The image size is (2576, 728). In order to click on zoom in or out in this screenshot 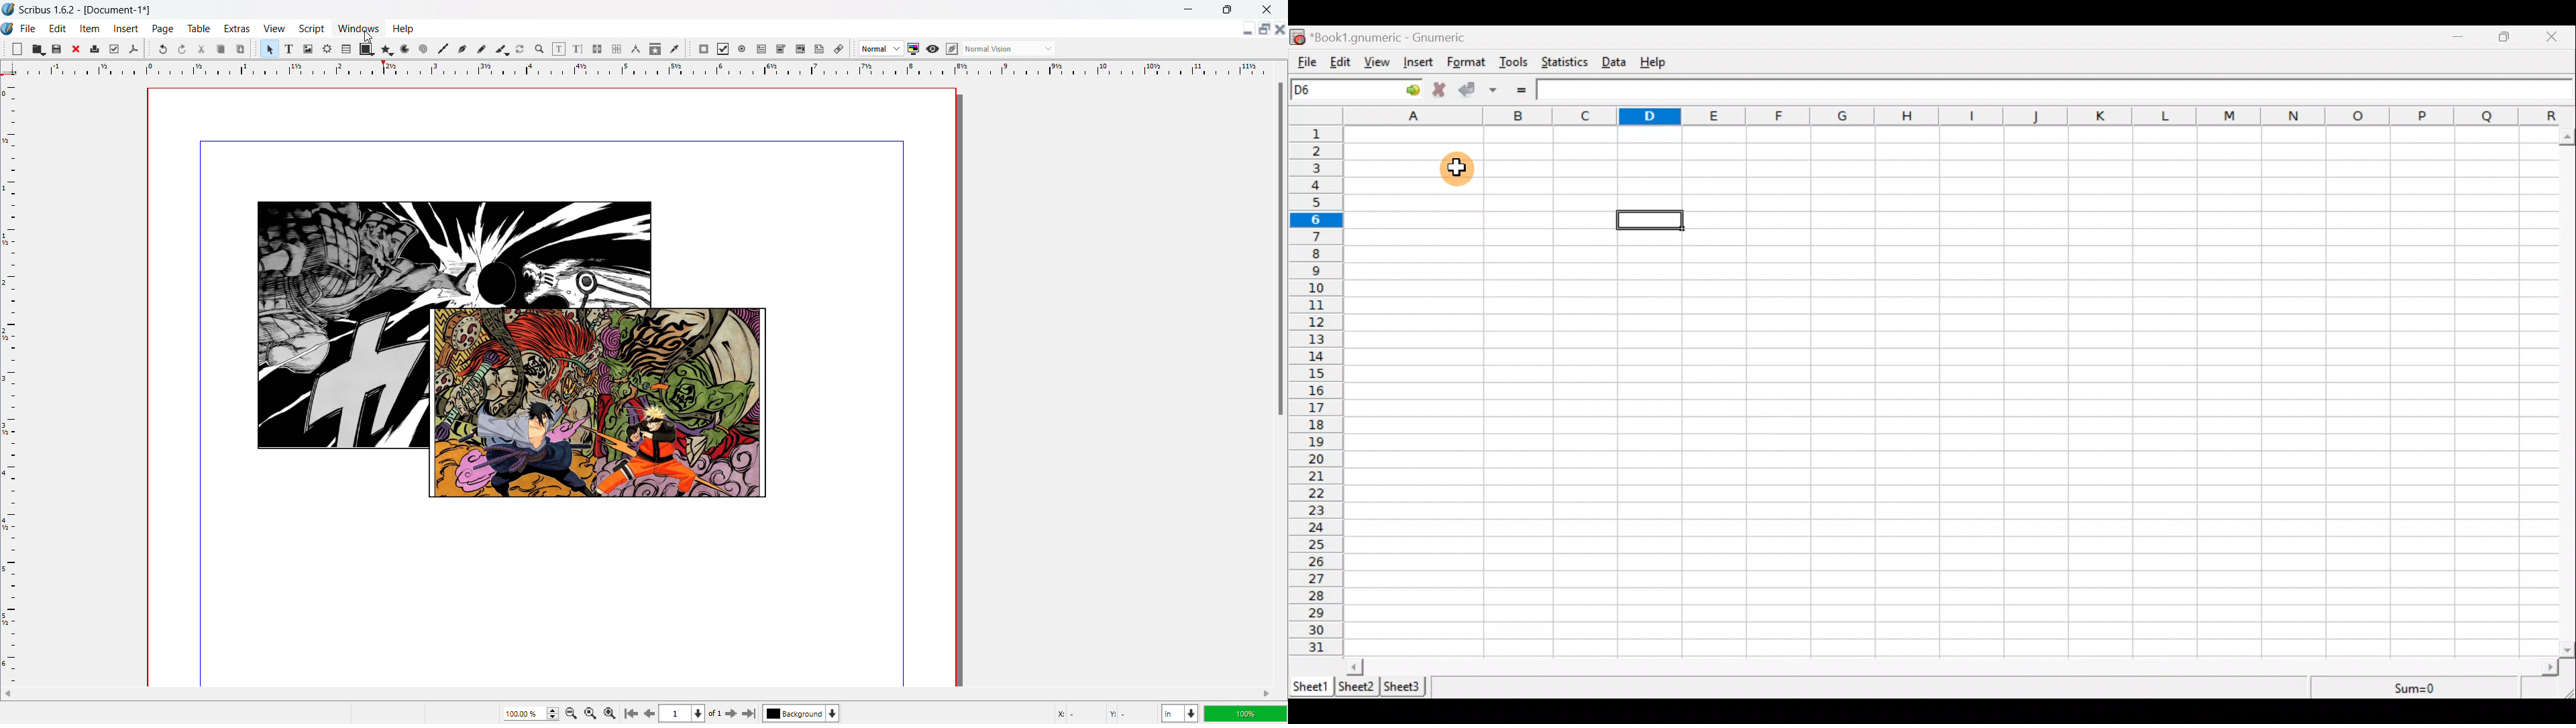, I will do `click(540, 49)`.